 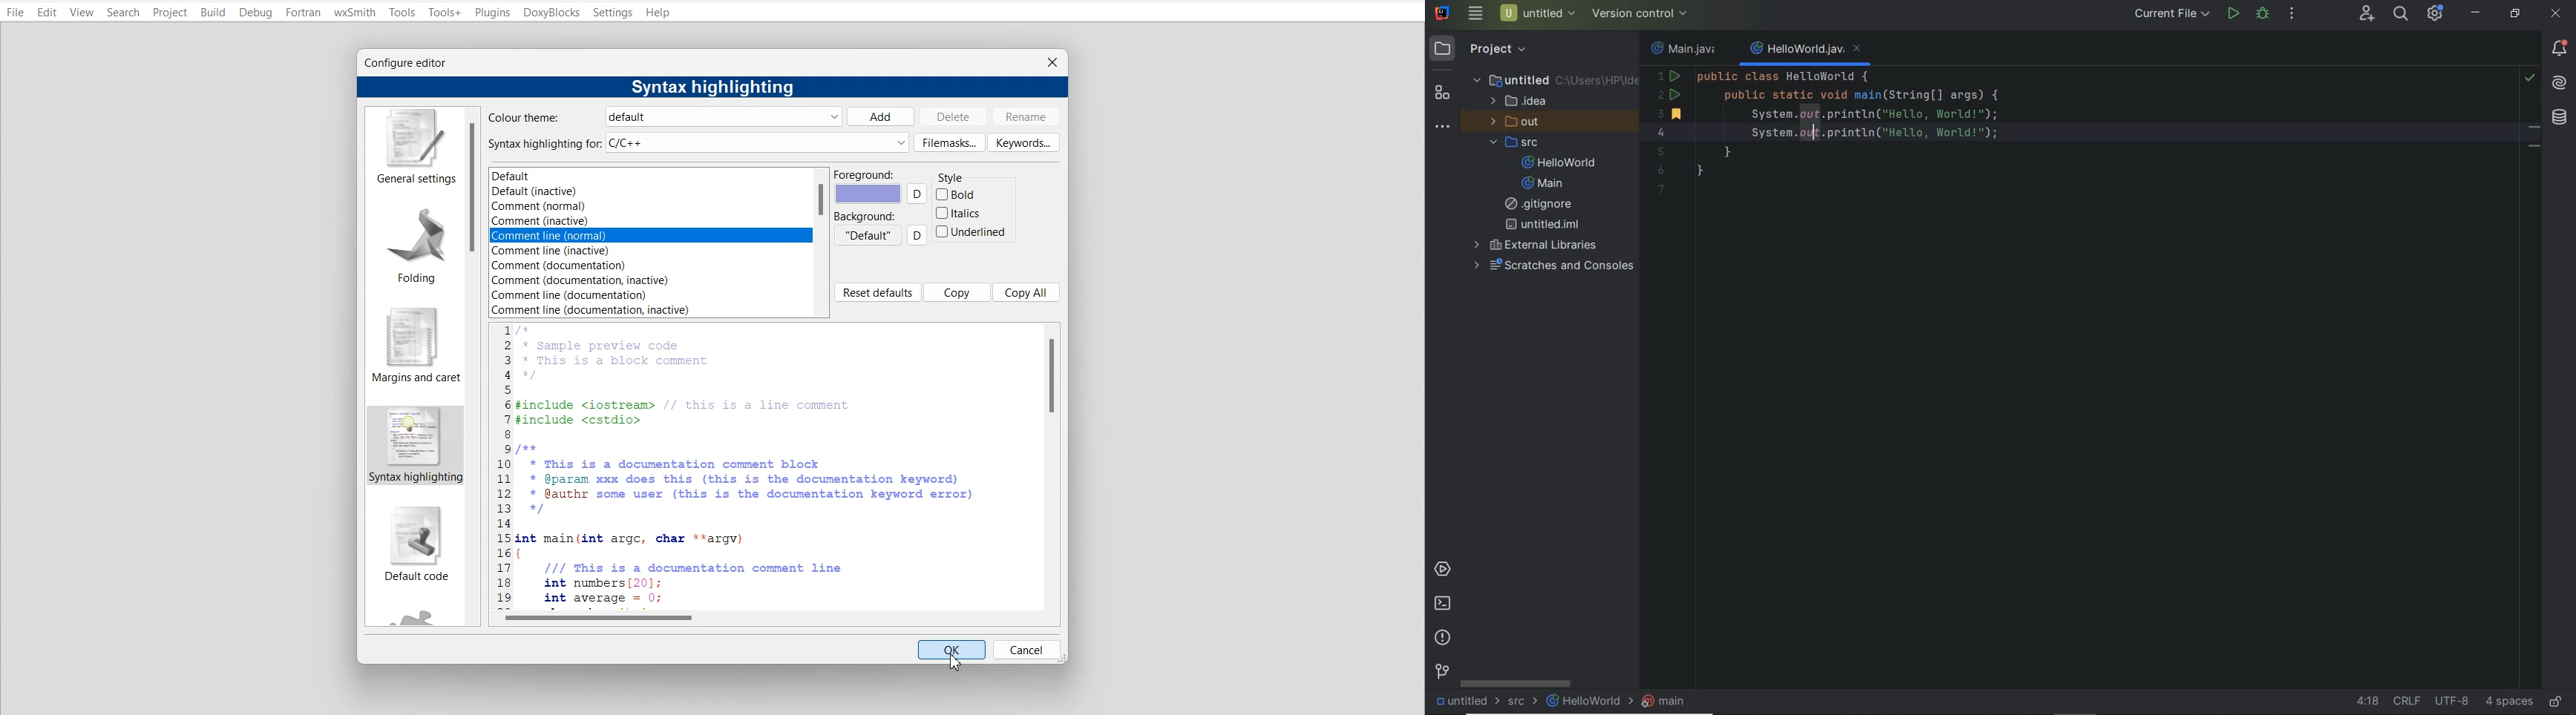 I want to click on Style, so click(x=951, y=178).